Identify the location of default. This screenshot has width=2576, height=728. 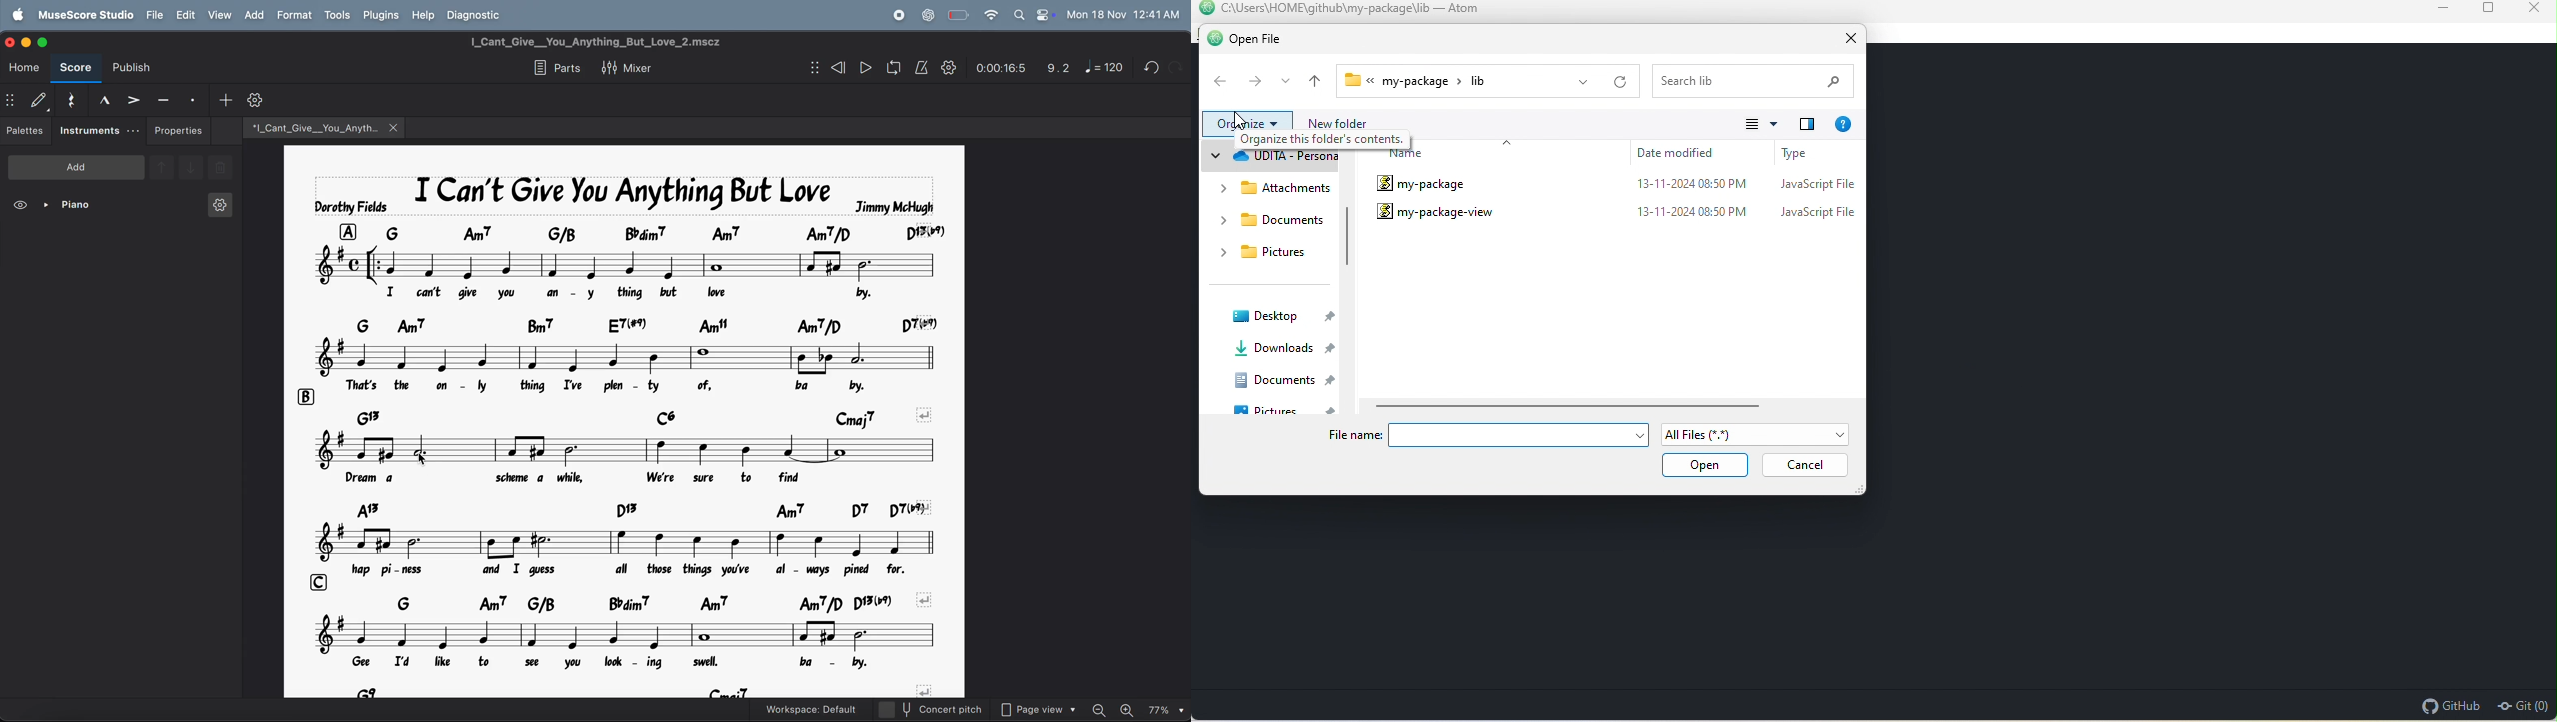
(41, 100).